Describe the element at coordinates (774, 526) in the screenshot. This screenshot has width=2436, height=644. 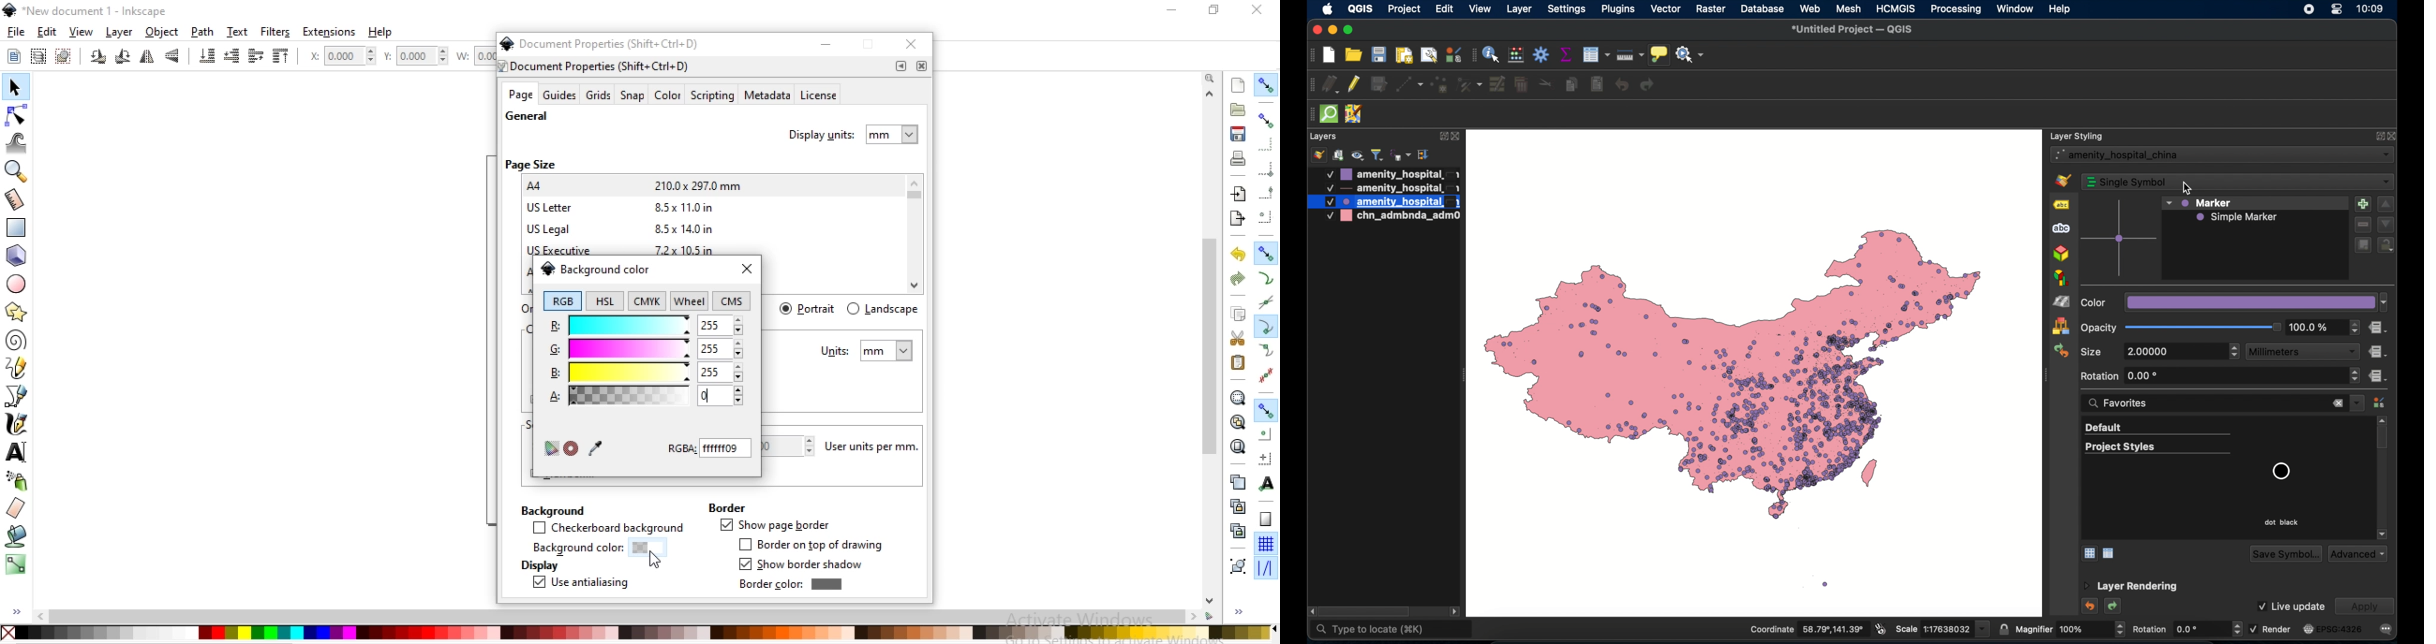
I see `show page border` at that location.